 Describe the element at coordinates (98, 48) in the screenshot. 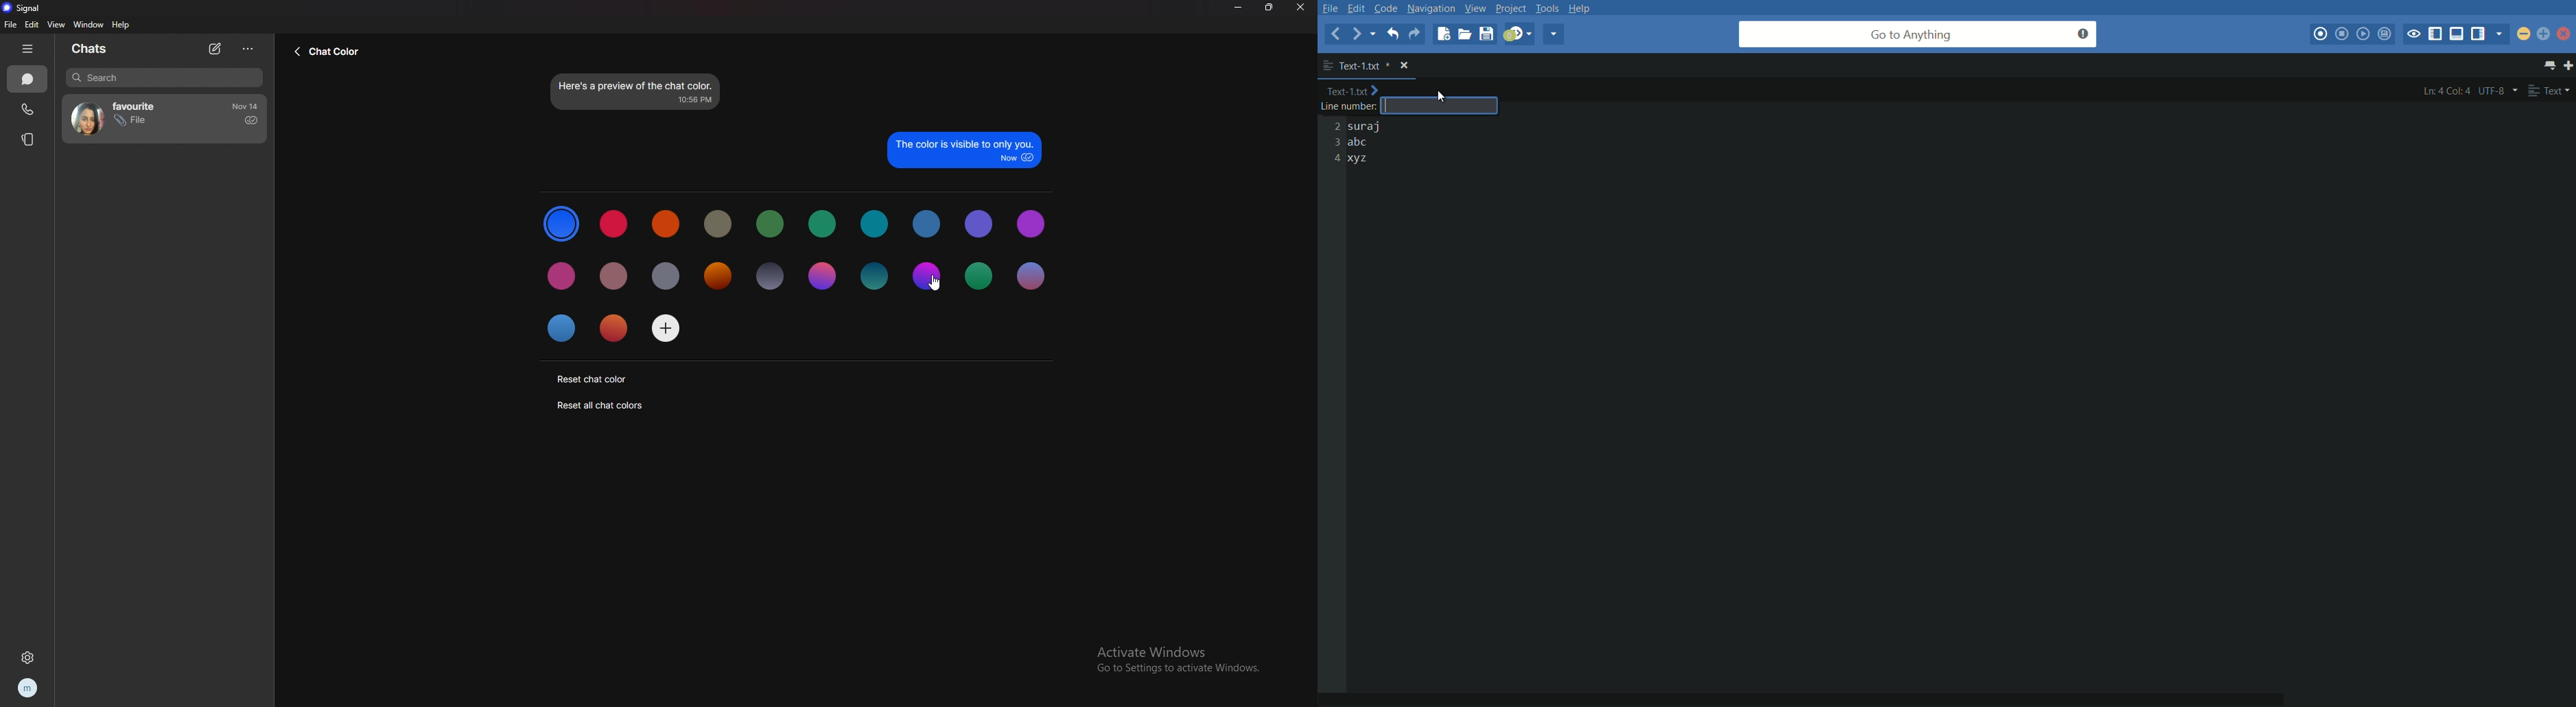

I see `chats` at that location.